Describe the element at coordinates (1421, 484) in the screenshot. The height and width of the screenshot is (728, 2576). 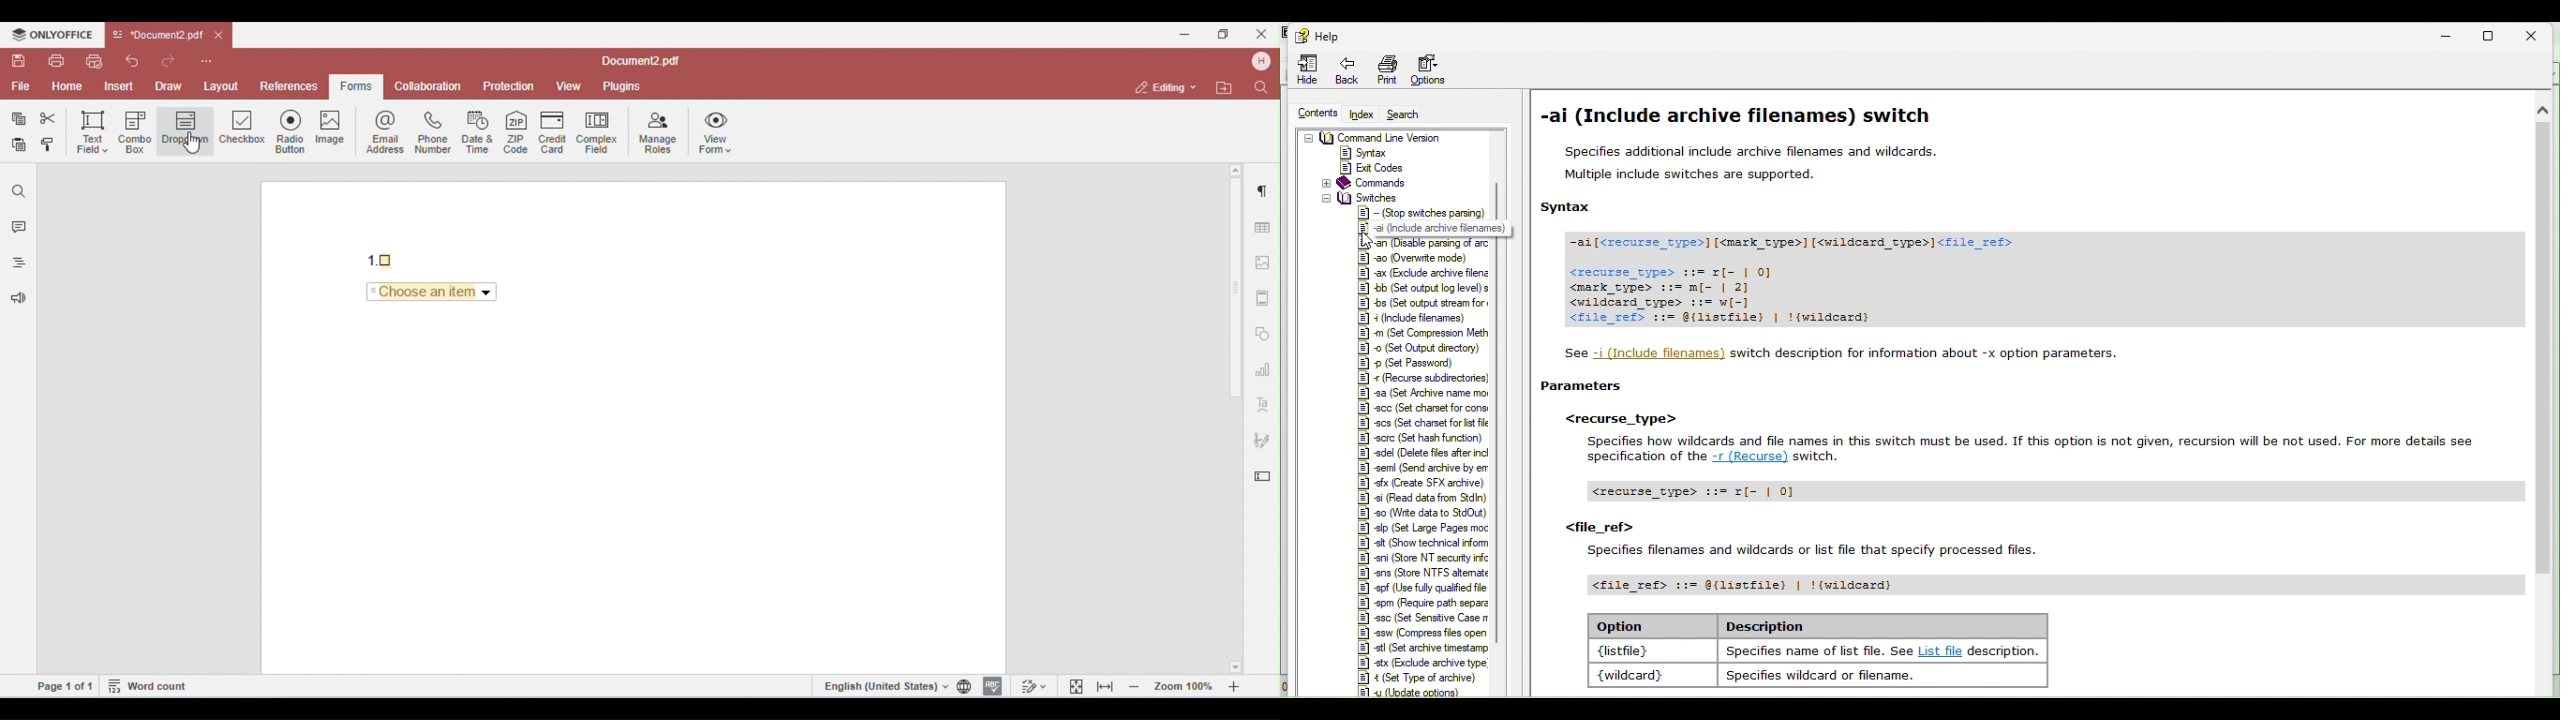
I see `|§] «fx Create SFX archive)` at that location.